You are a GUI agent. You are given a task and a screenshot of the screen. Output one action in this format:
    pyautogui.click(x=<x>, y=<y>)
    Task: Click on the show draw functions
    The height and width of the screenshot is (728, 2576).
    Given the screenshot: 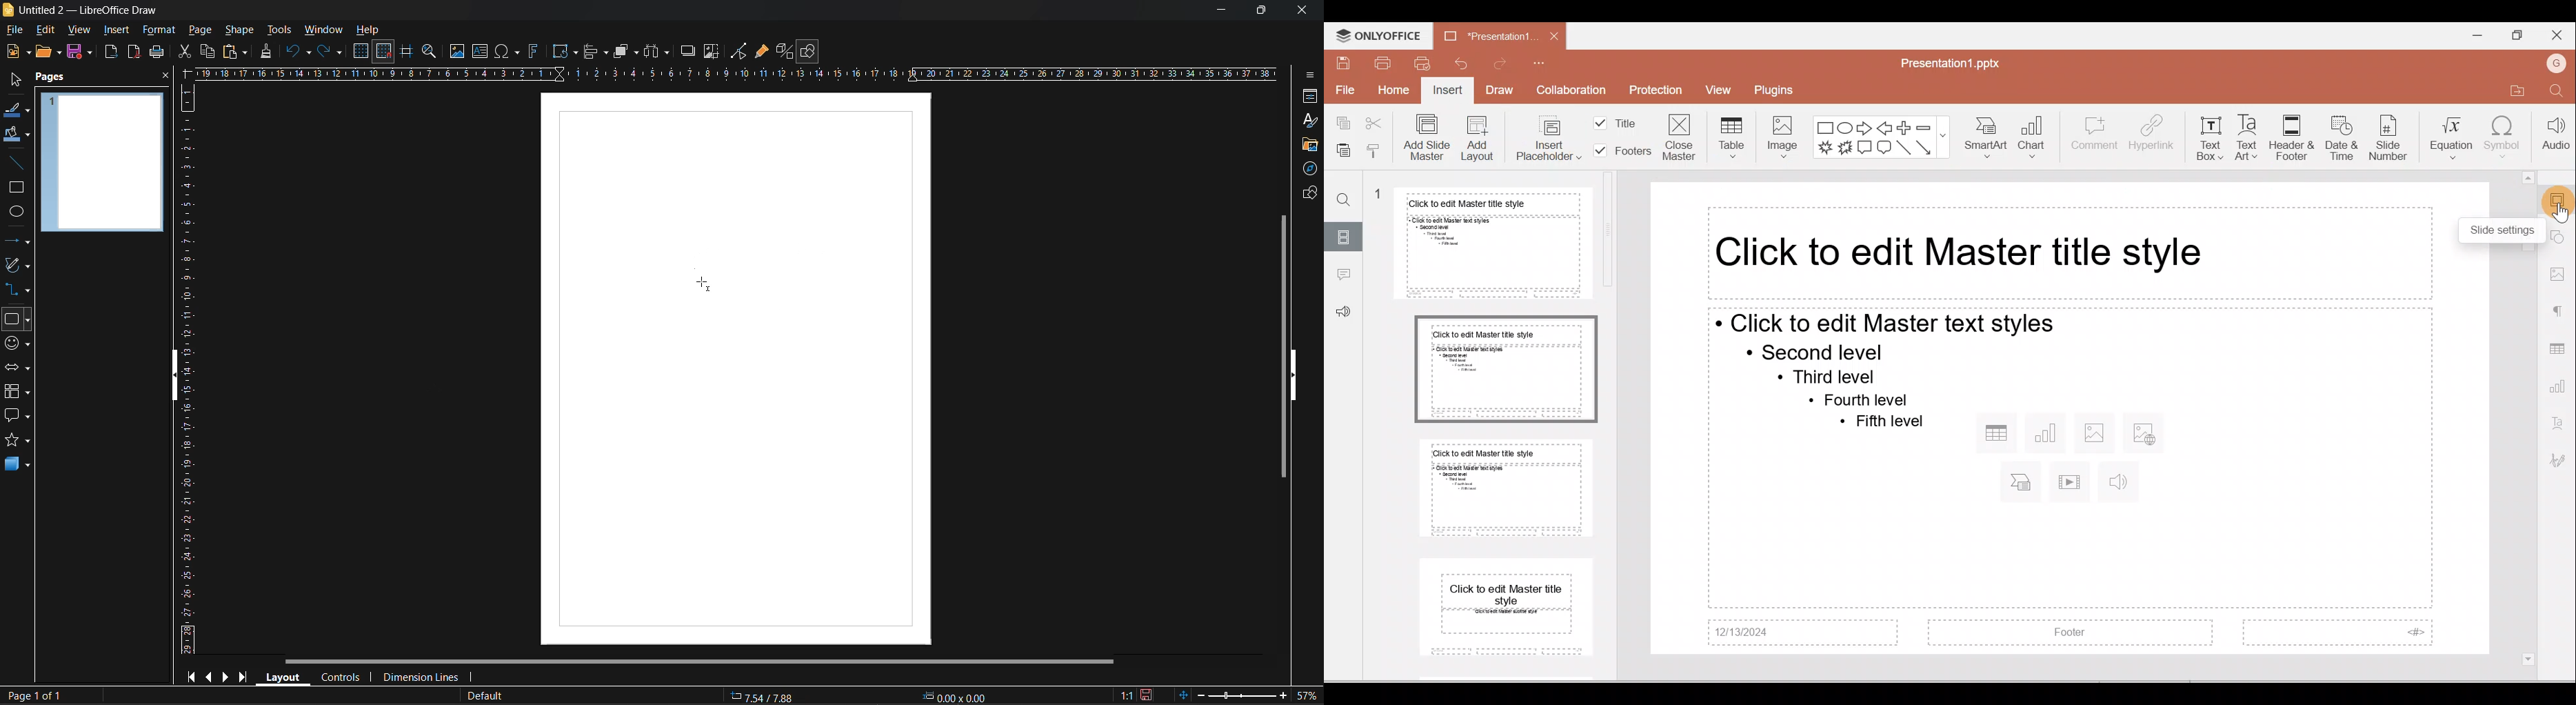 What is the action you would take?
    pyautogui.click(x=809, y=52)
    